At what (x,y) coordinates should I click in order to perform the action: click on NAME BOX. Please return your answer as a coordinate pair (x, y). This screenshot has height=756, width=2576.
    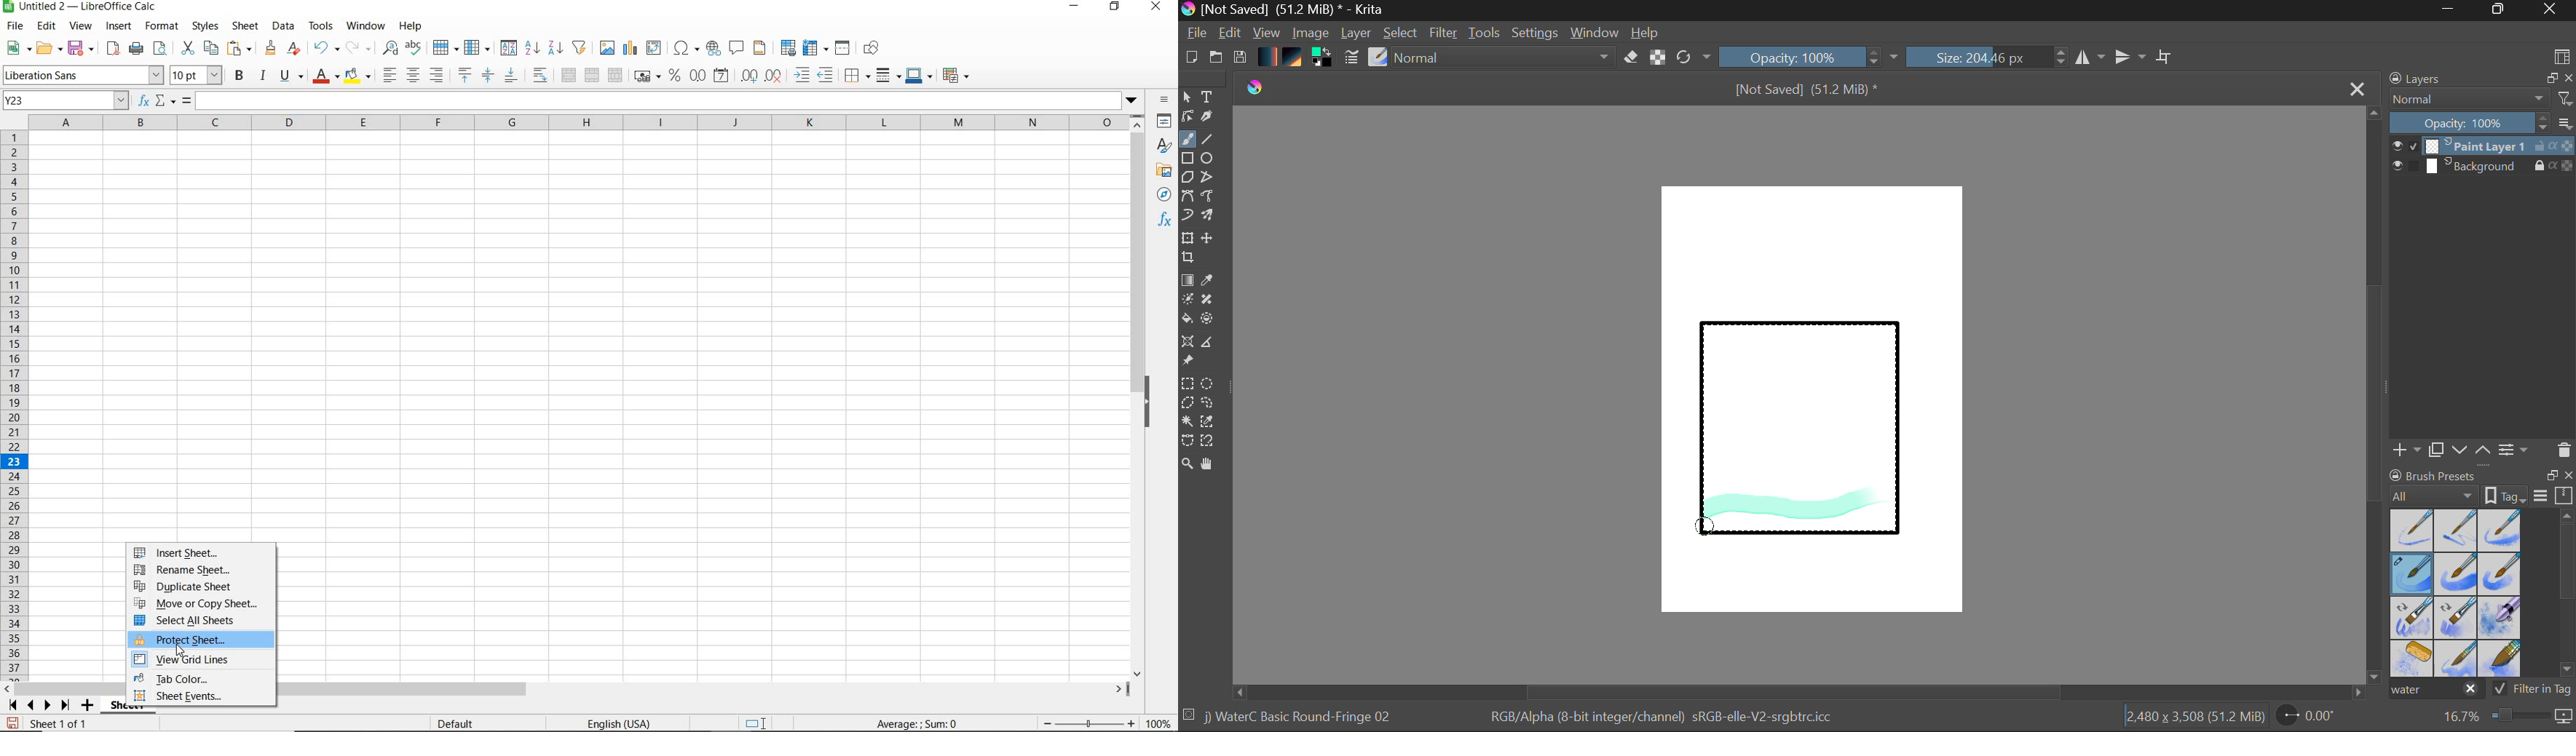
    Looking at the image, I should click on (66, 101).